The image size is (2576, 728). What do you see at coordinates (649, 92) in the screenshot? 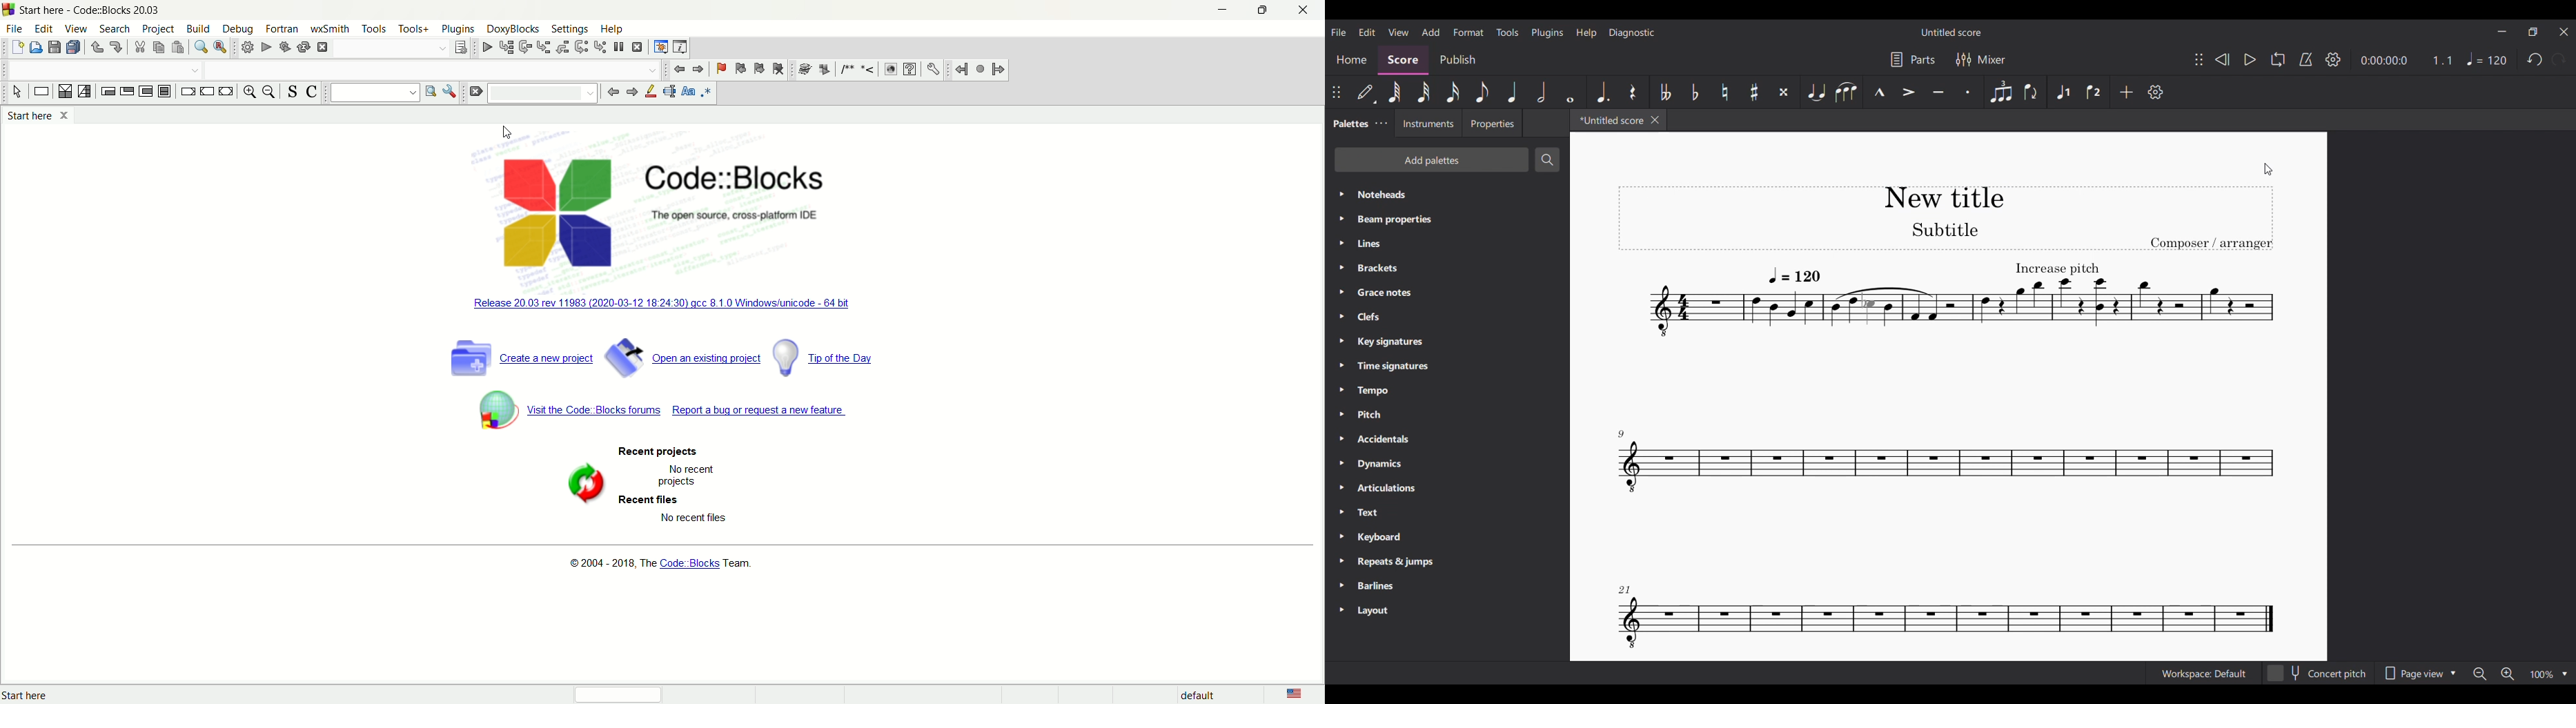
I see `highlight` at bounding box center [649, 92].